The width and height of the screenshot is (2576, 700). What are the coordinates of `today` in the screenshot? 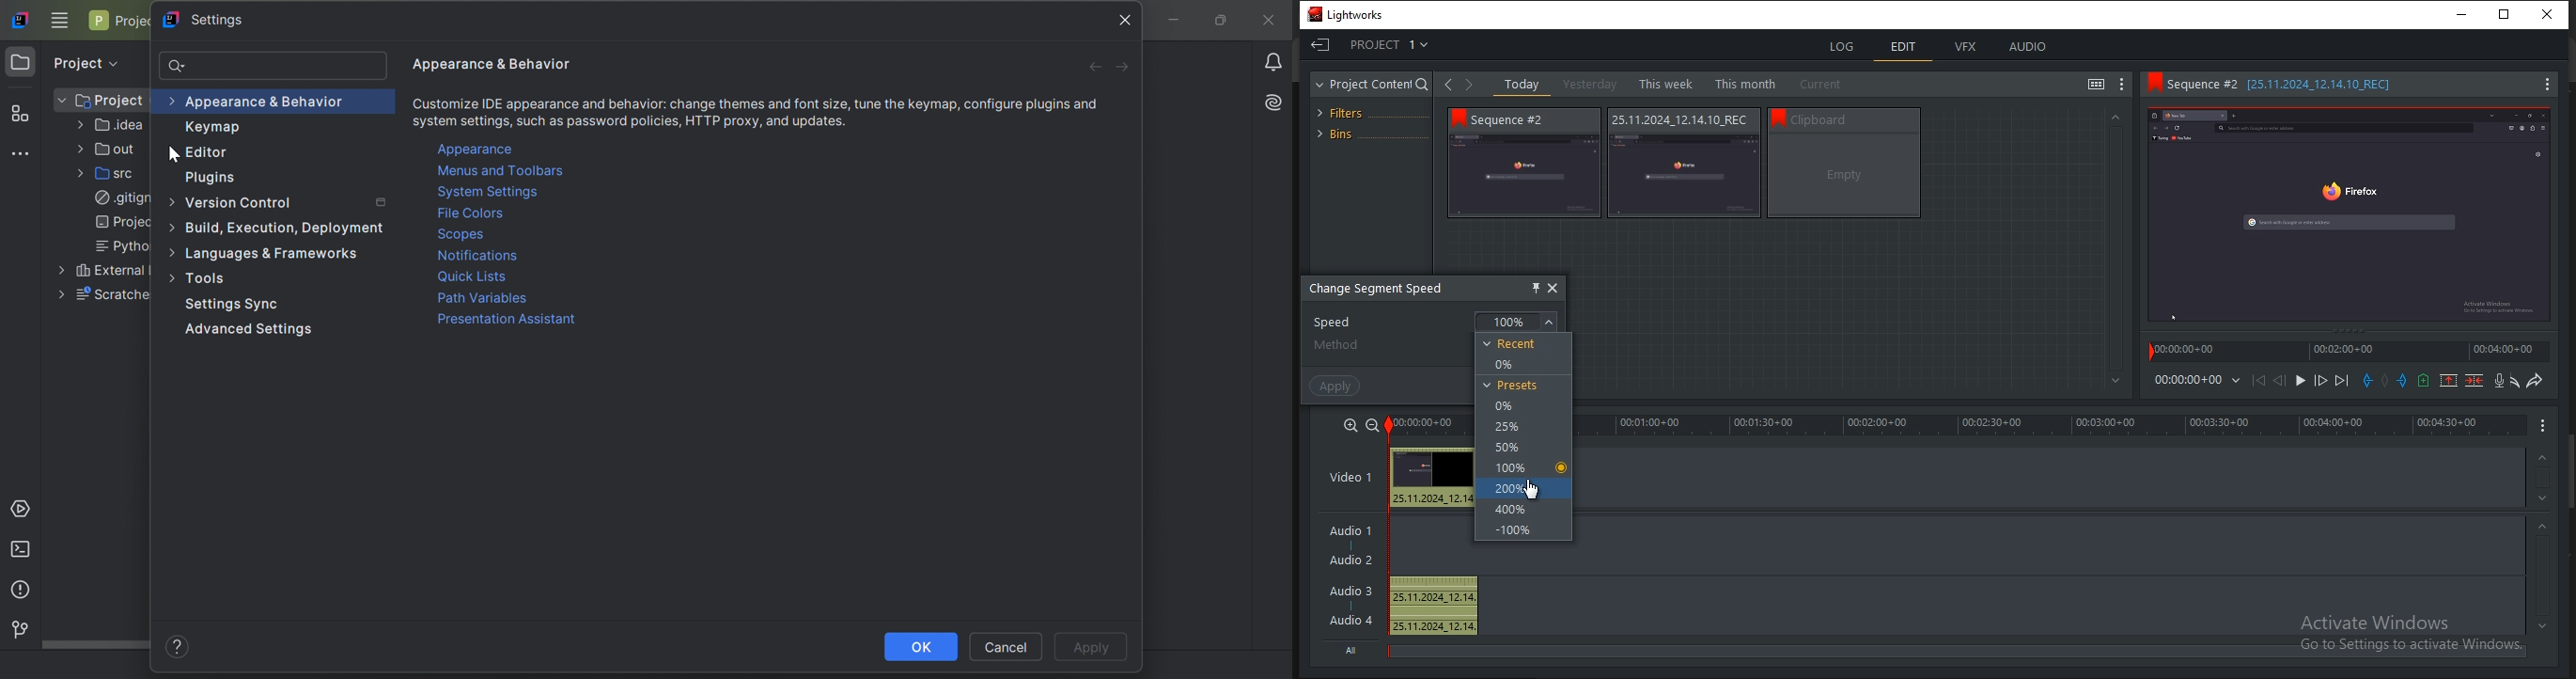 It's located at (1522, 85).